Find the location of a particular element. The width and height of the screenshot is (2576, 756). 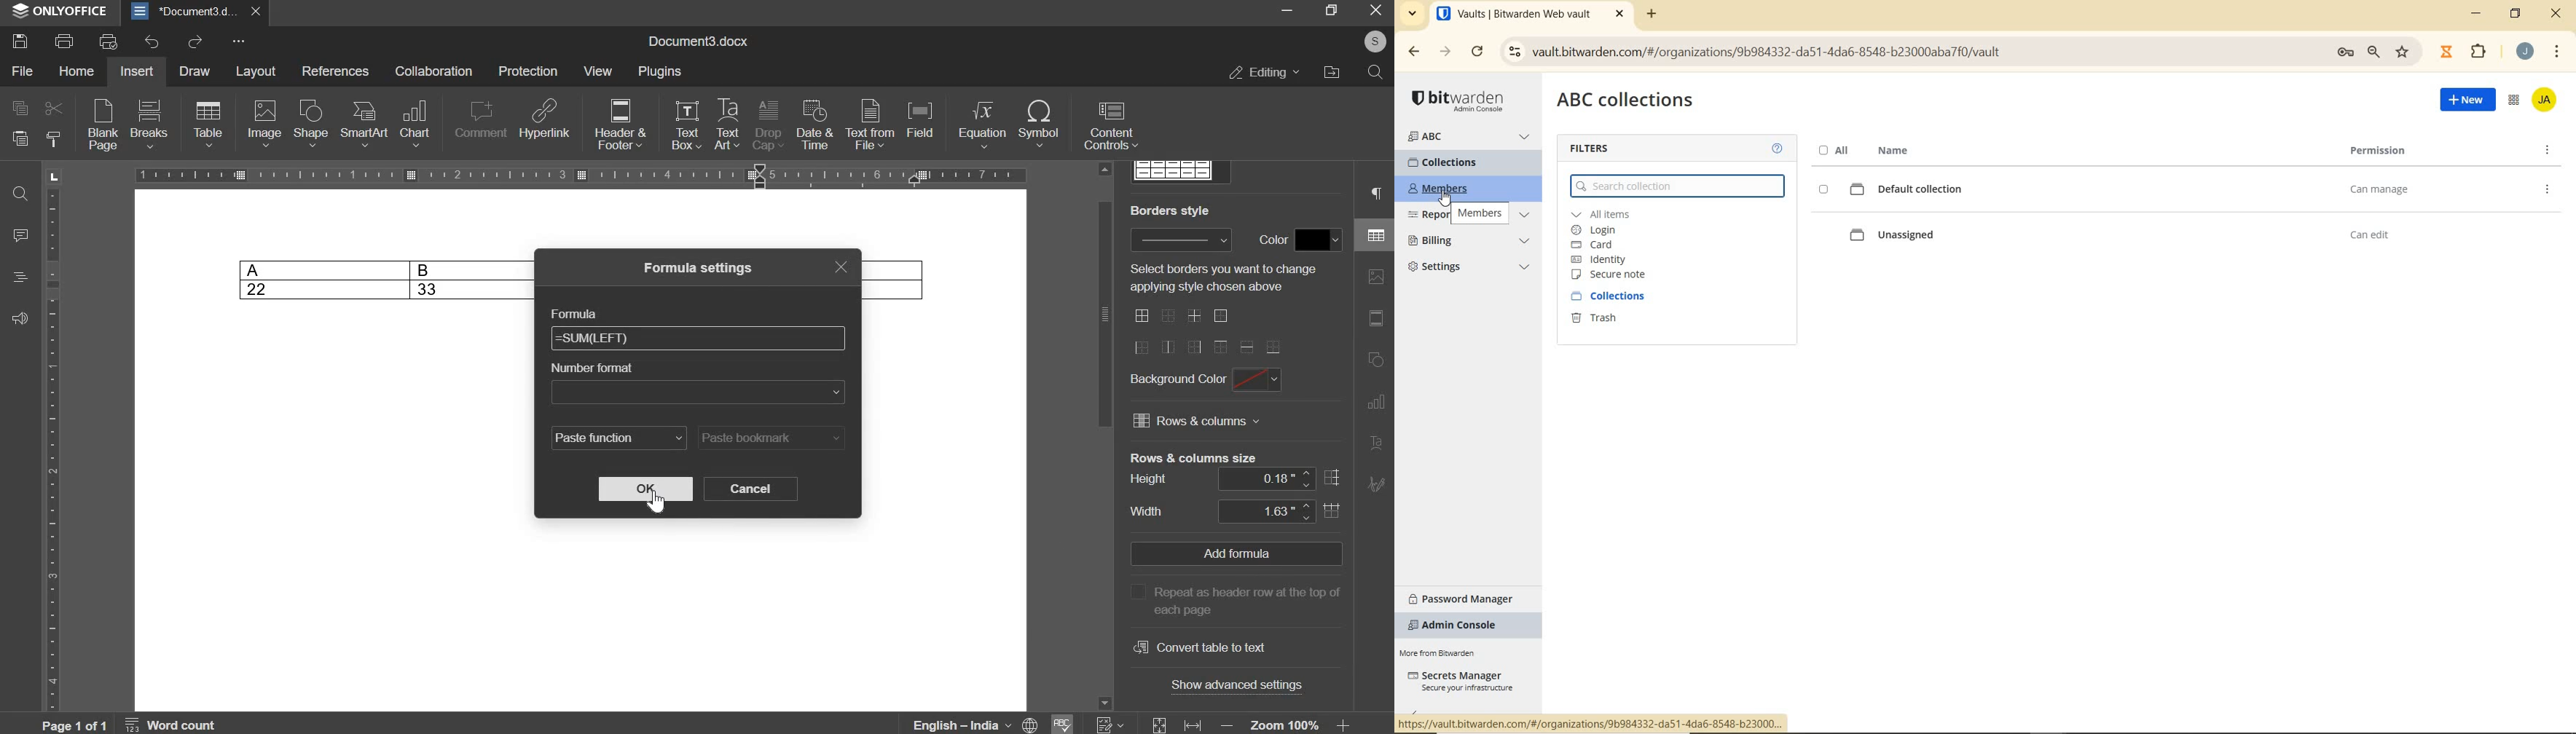

increase zoom is located at coordinates (1343, 724).